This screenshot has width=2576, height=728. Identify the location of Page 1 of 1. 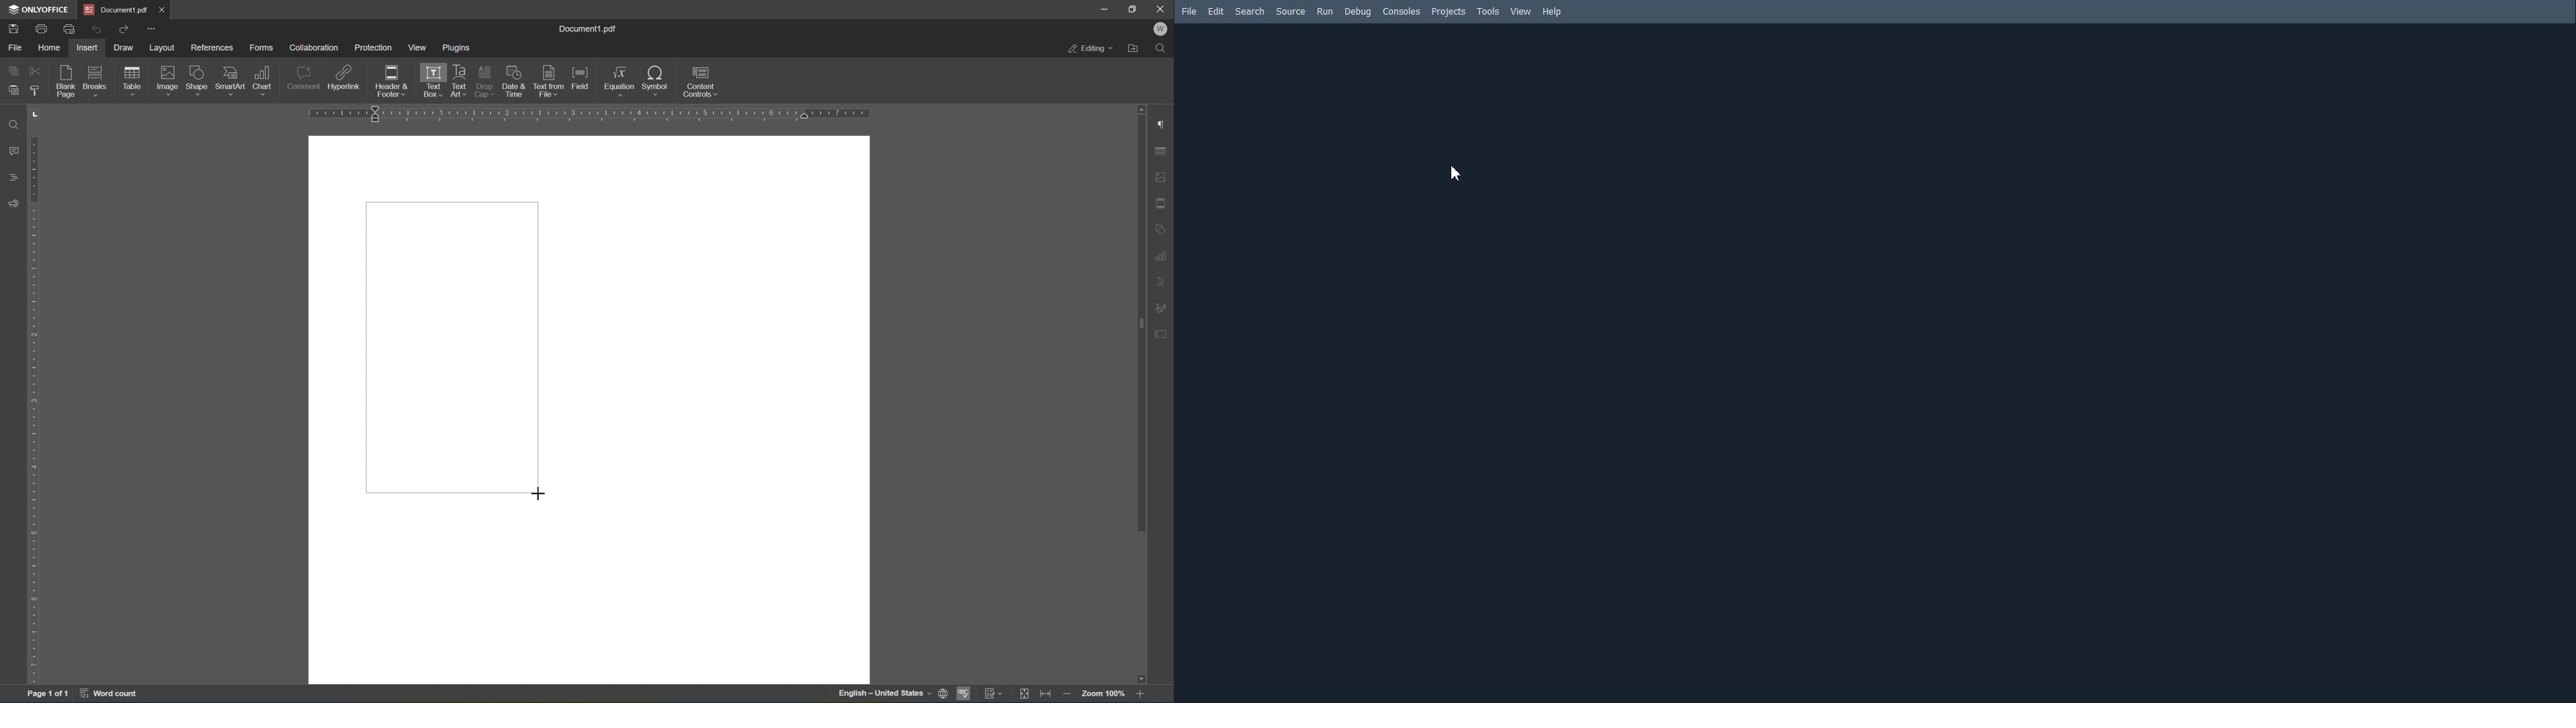
(48, 695).